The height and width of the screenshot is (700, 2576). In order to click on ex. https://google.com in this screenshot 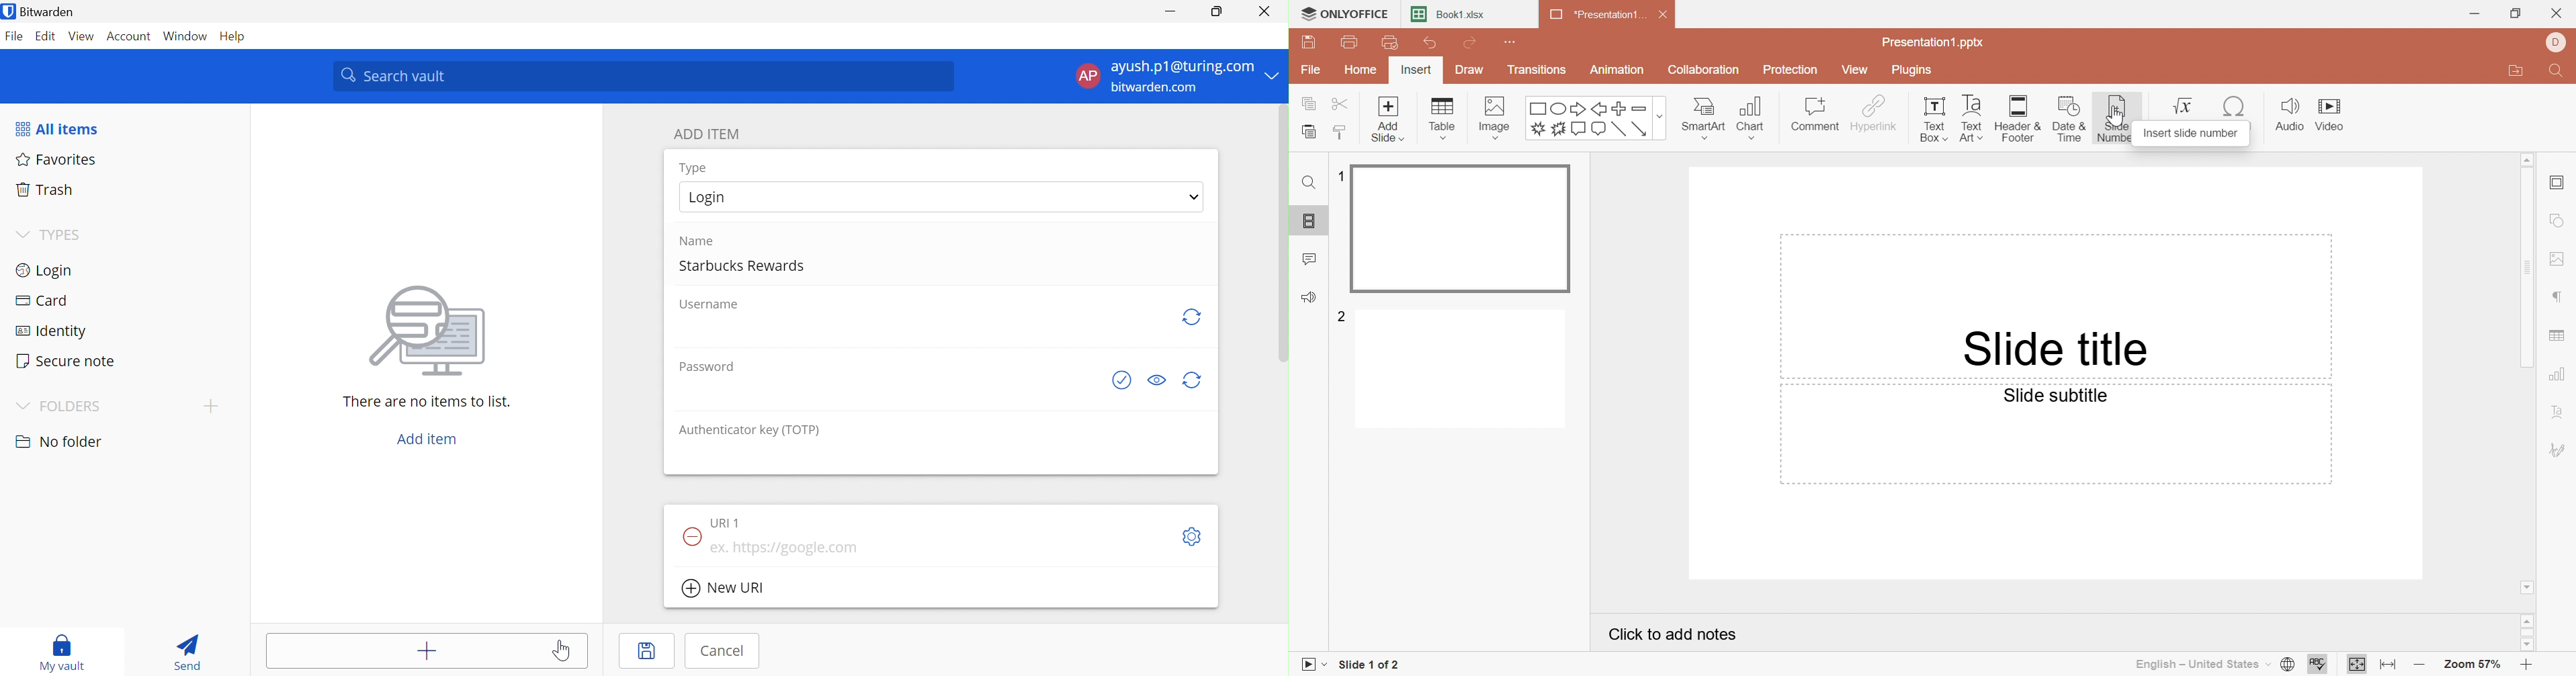, I will do `click(793, 548)`.